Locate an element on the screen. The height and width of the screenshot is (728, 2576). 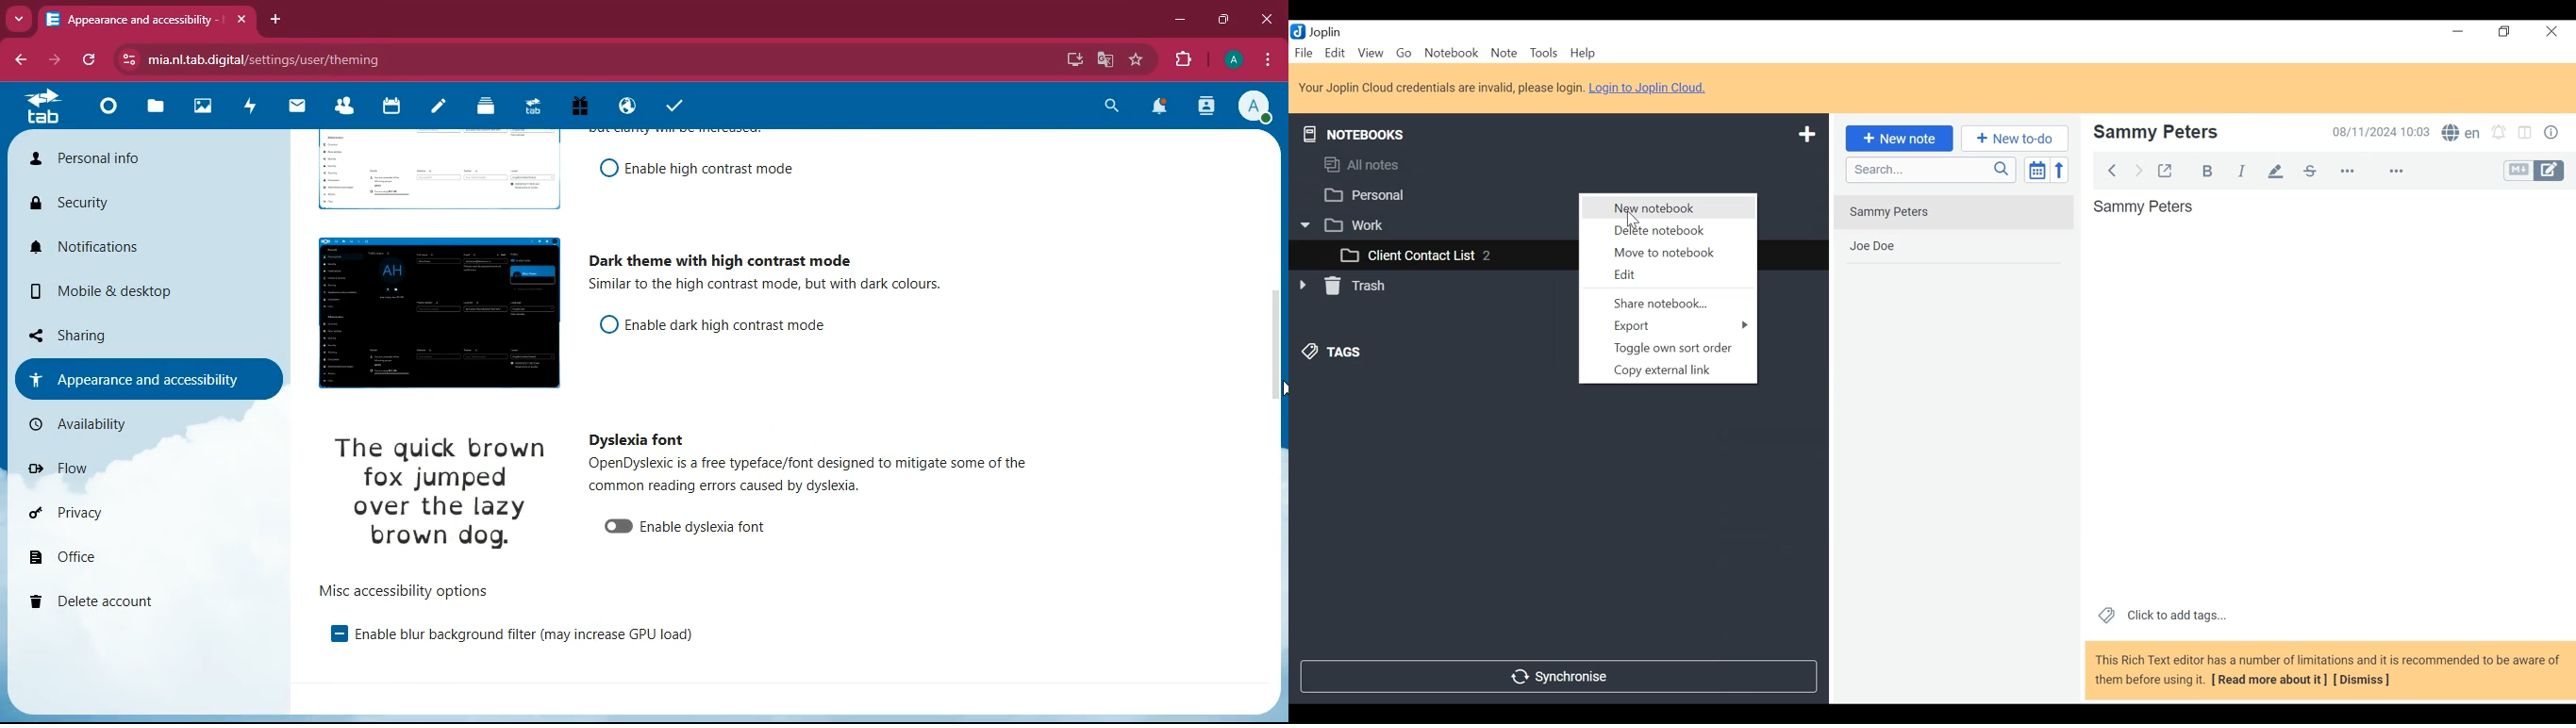
Restore is located at coordinates (2506, 31).